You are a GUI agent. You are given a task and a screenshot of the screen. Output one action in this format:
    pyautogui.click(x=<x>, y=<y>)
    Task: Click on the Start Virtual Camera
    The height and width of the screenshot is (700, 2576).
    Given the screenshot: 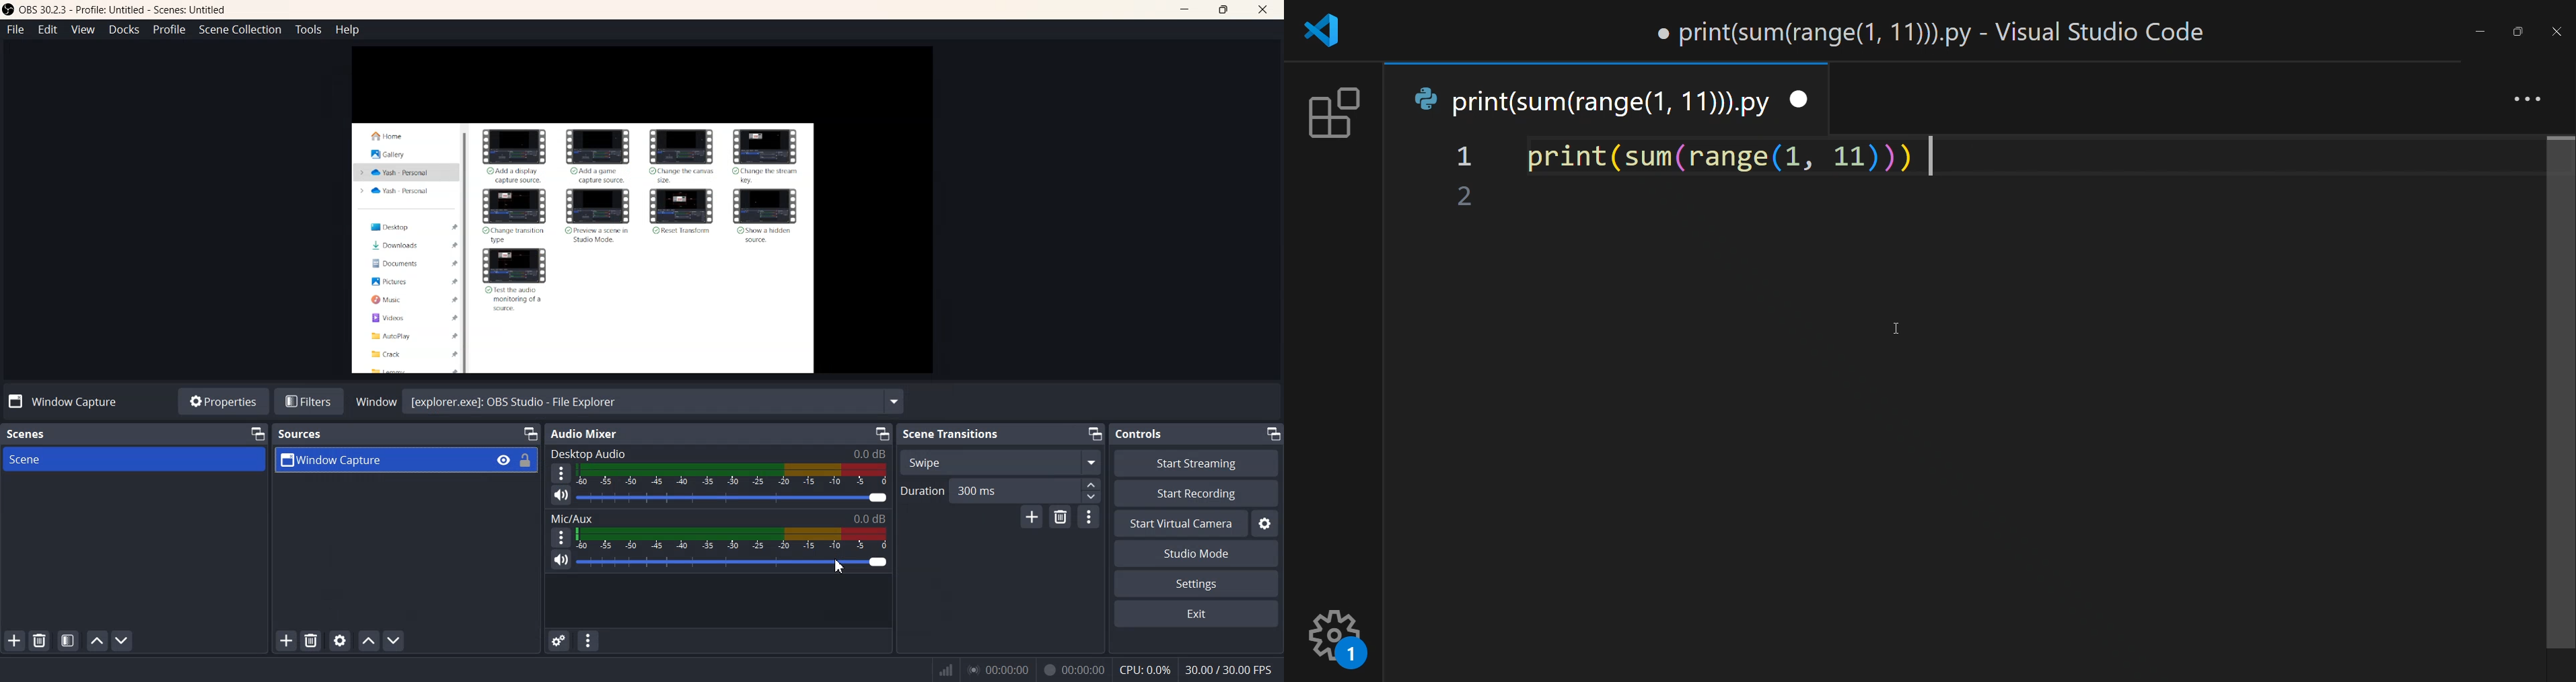 What is the action you would take?
    pyautogui.click(x=1179, y=524)
    